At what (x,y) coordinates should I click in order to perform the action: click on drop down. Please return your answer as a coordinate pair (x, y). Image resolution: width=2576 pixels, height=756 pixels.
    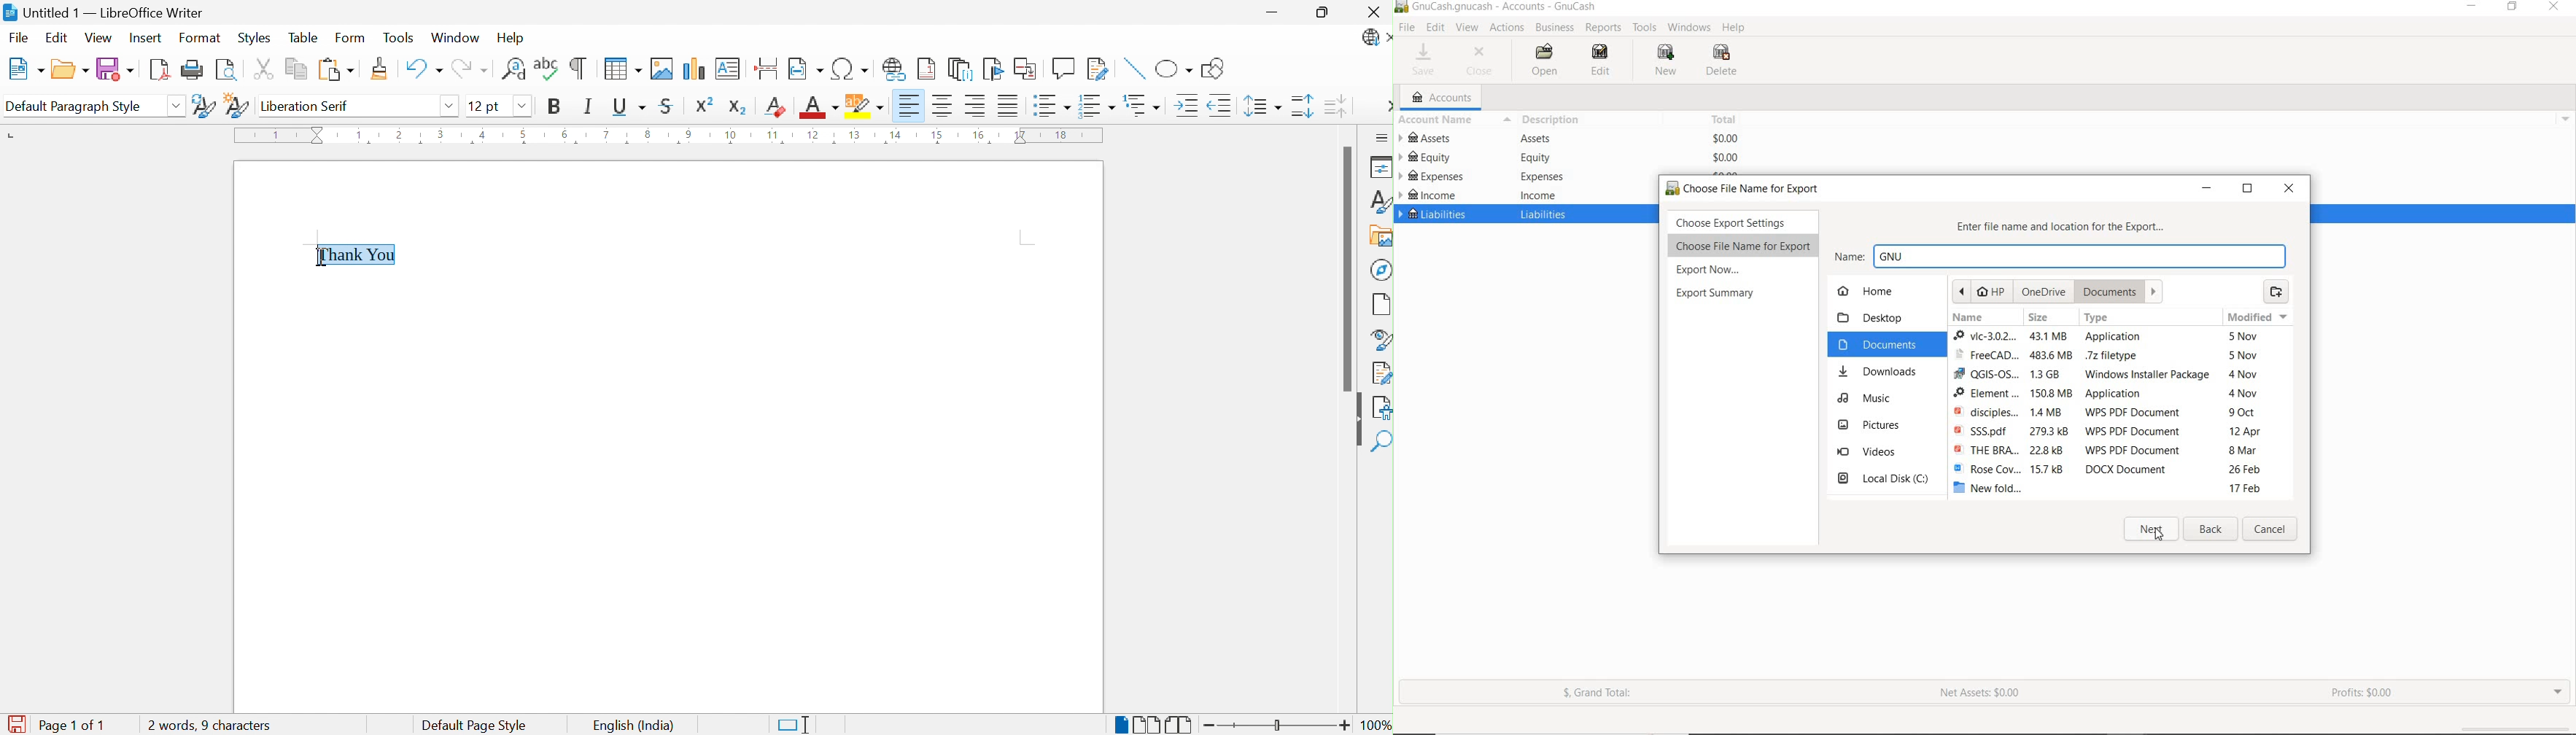
    Looking at the image, I should click on (2567, 118).